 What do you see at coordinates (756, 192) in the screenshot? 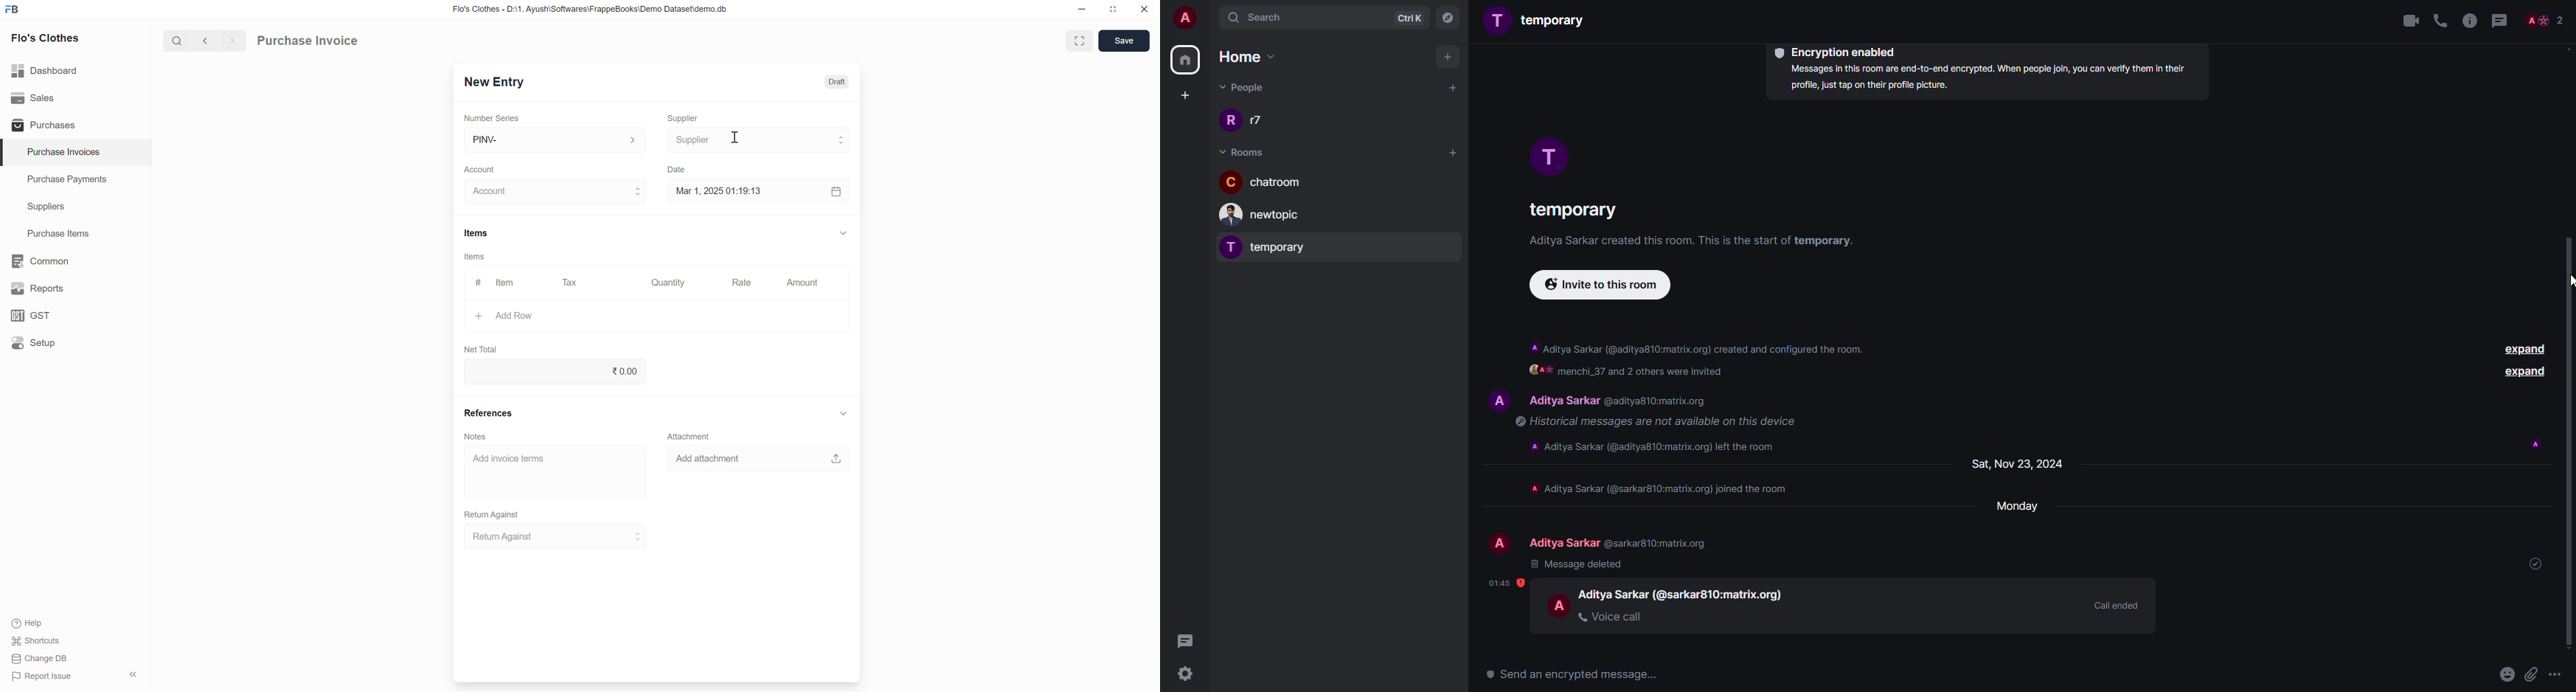
I see `Mar 1, 2025 01:19:13 ` at bounding box center [756, 192].